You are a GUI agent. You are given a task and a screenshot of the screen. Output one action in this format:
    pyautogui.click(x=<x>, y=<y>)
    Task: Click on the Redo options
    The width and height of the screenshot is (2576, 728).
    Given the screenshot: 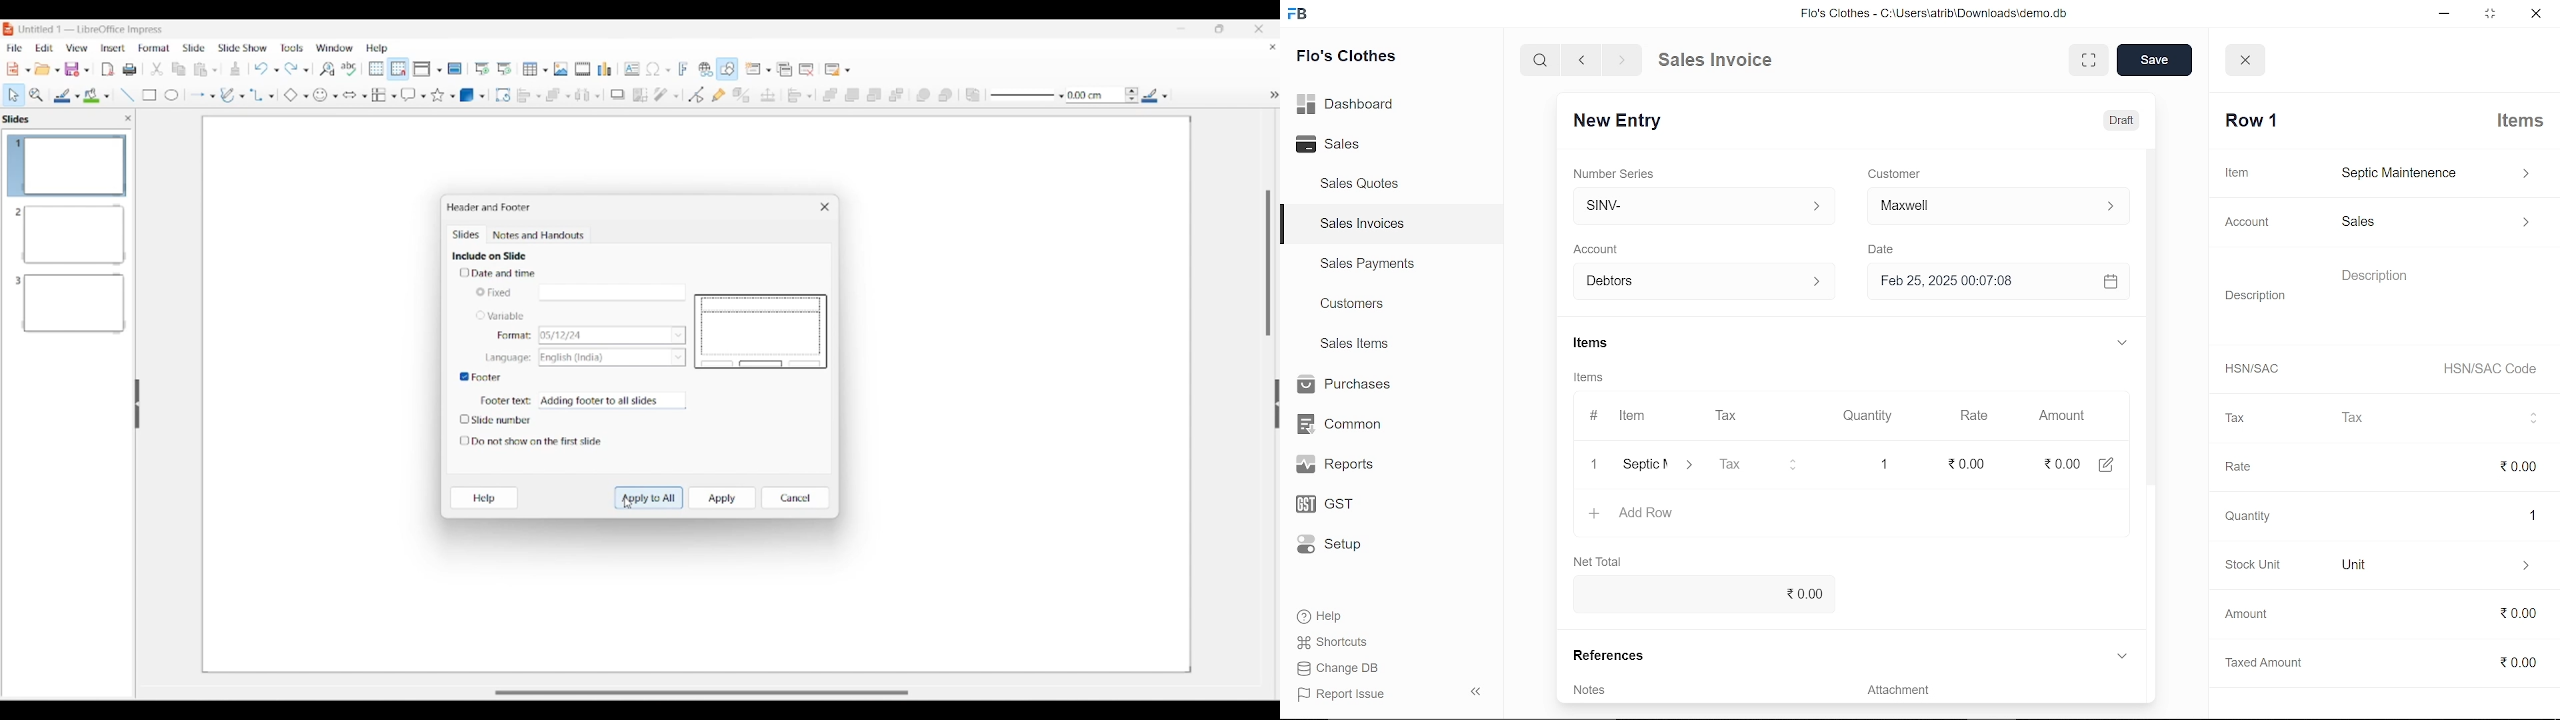 What is the action you would take?
    pyautogui.click(x=297, y=68)
    